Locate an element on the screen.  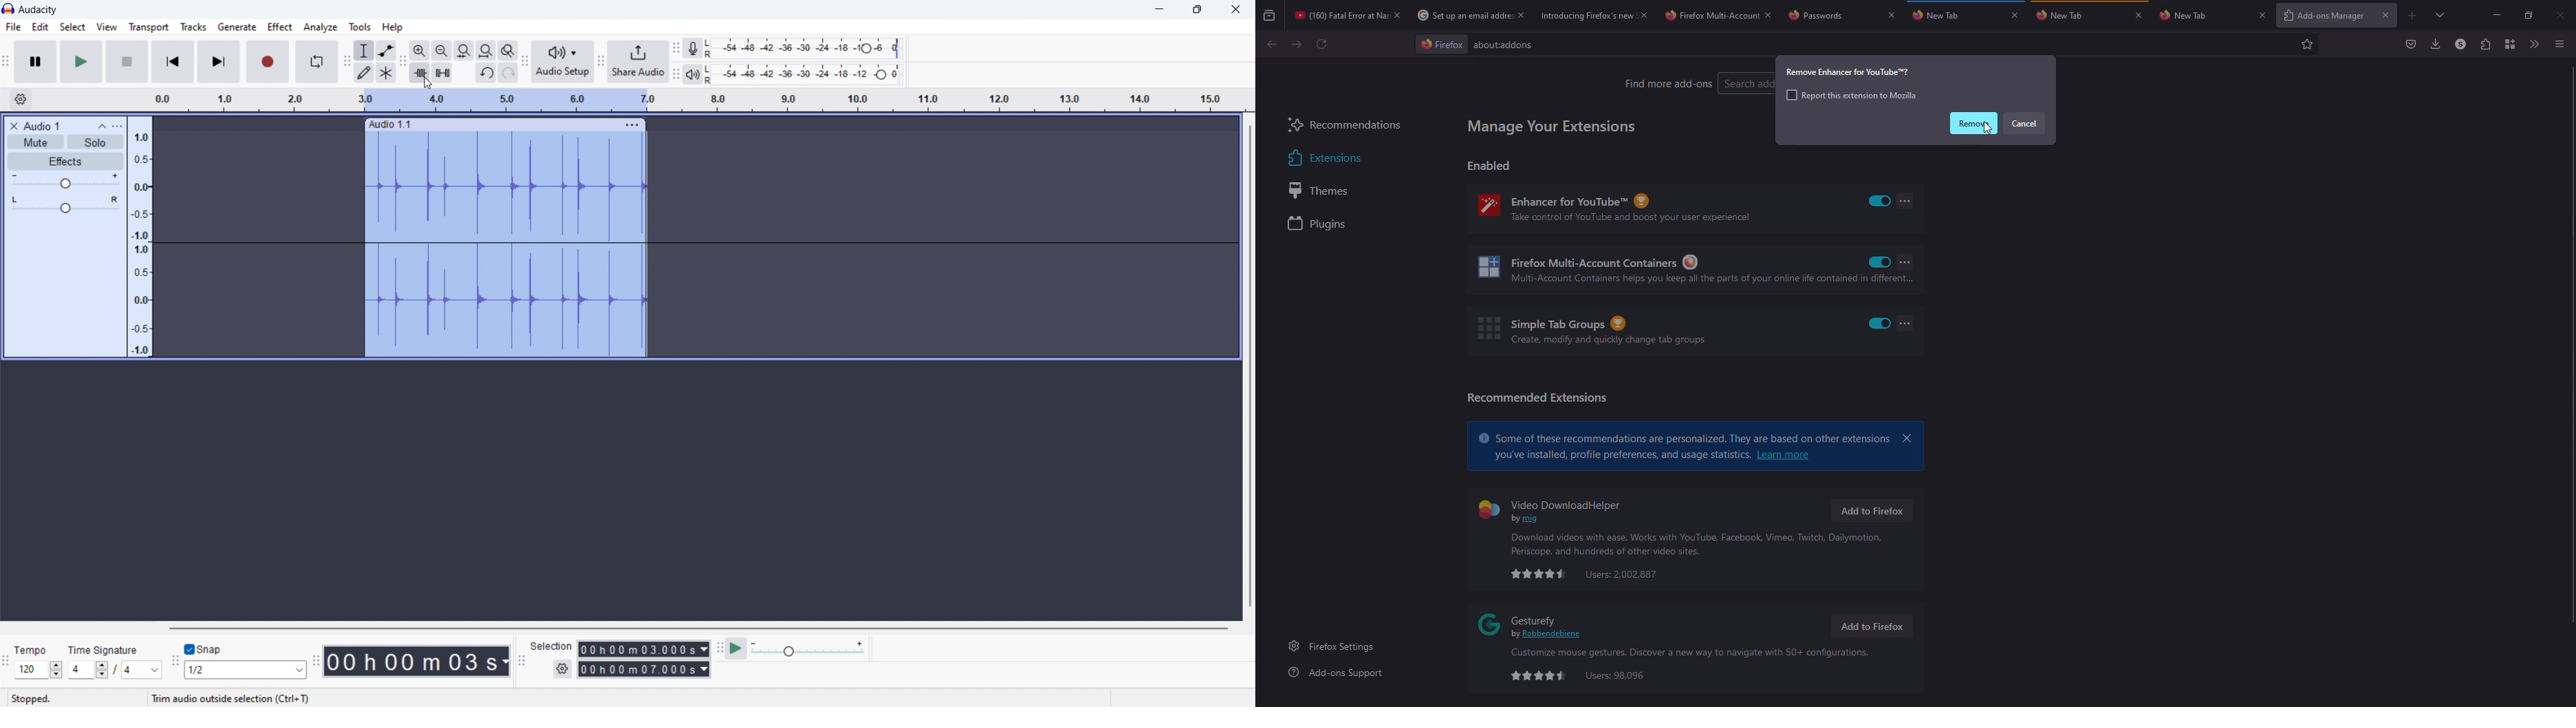
amplitude is located at coordinates (140, 236).